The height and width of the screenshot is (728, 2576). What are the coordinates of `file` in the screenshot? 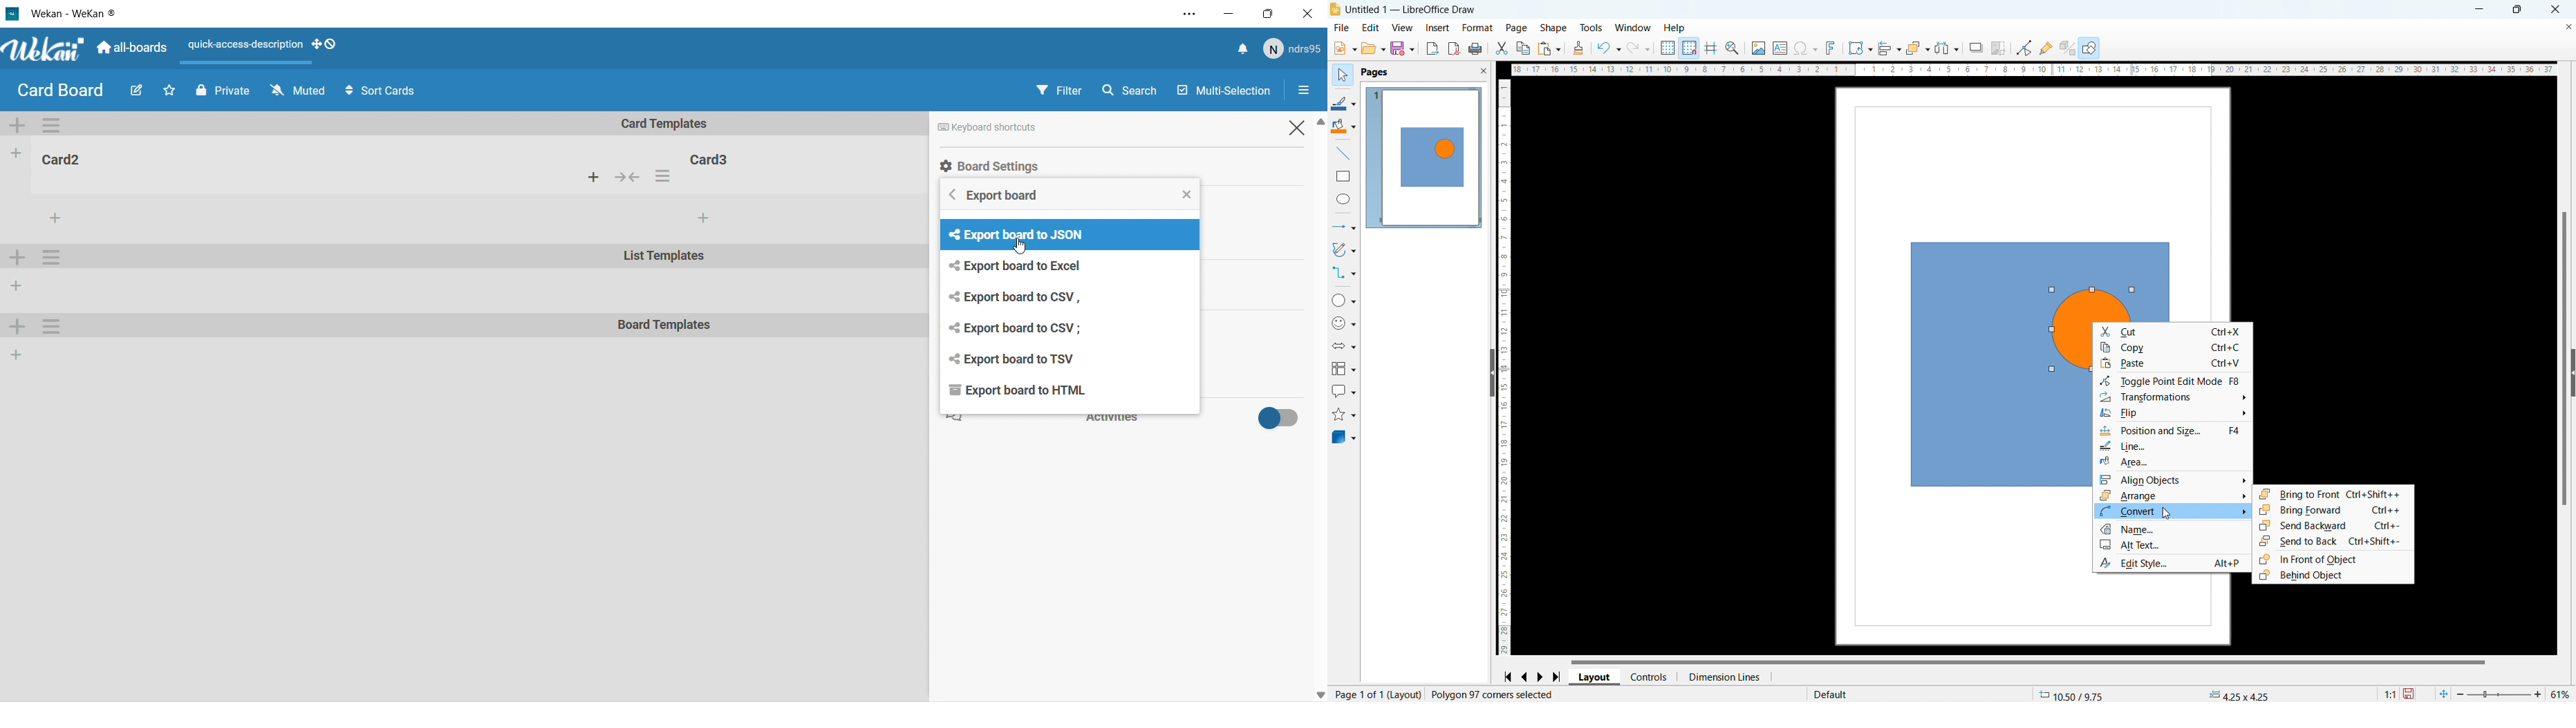 It's located at (1341, 28).